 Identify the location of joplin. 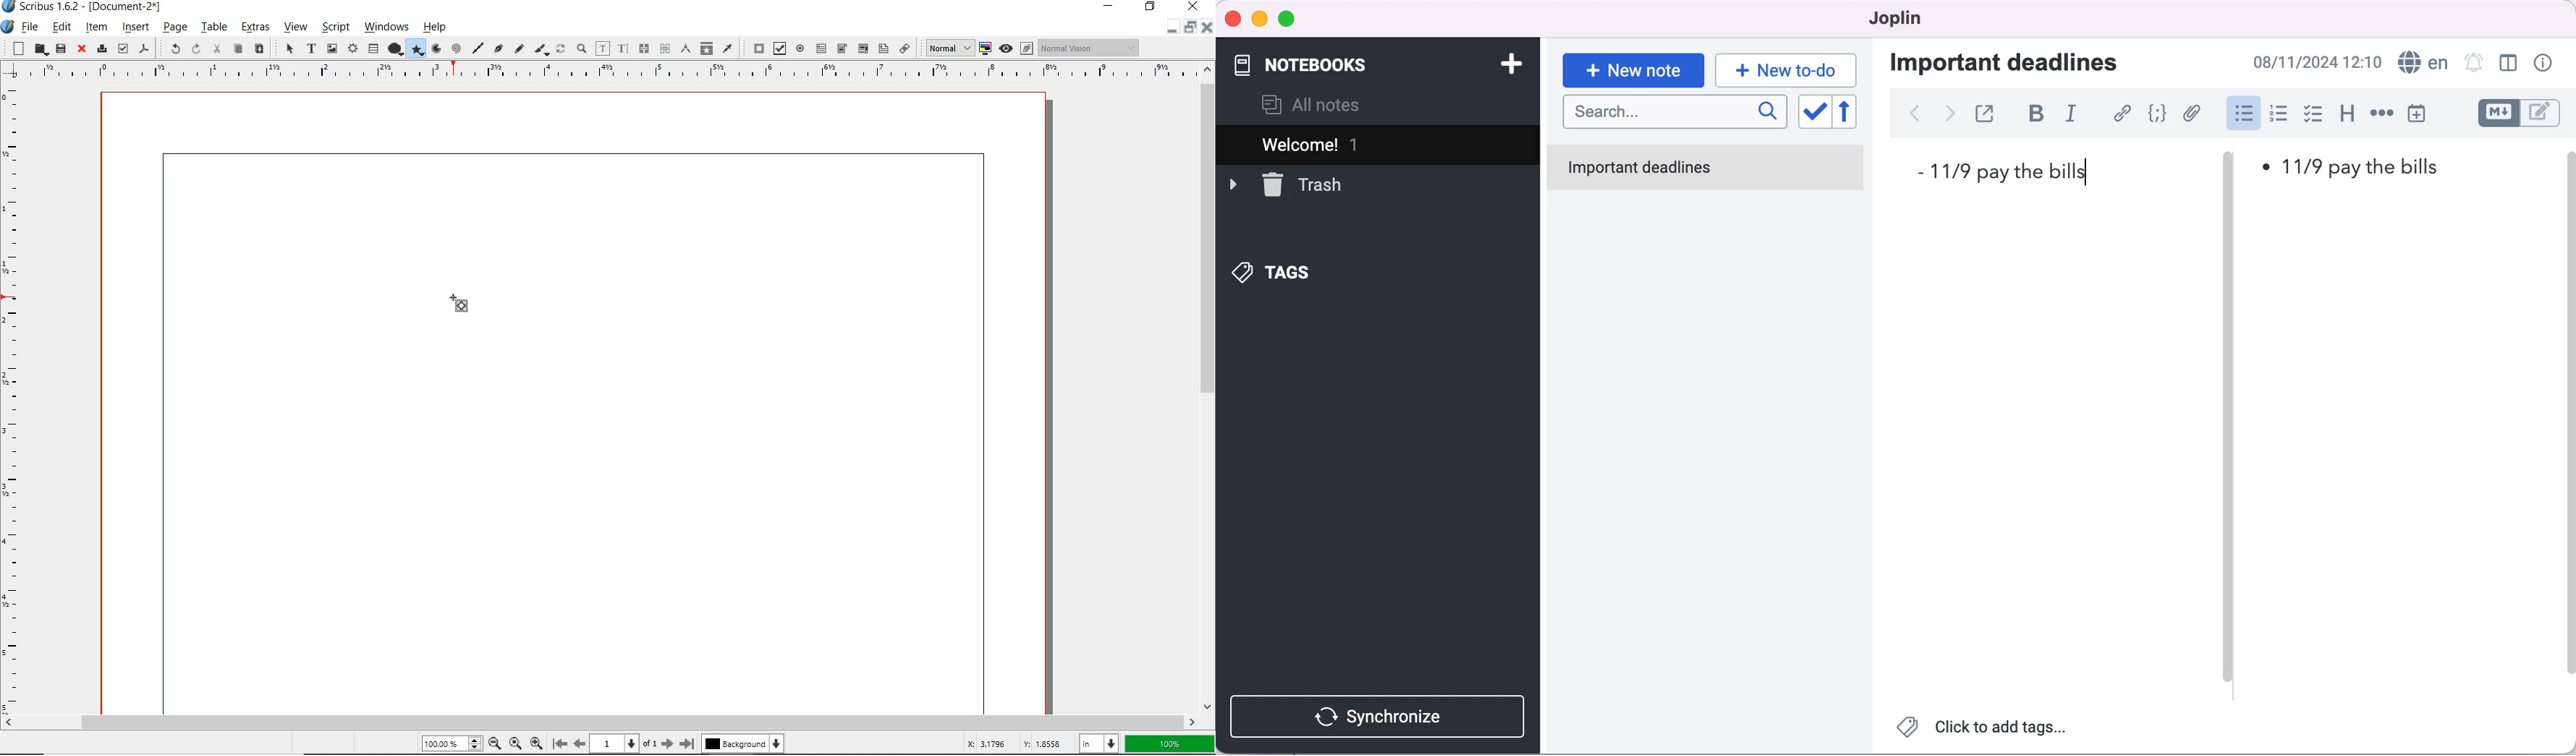
(1899, 20).